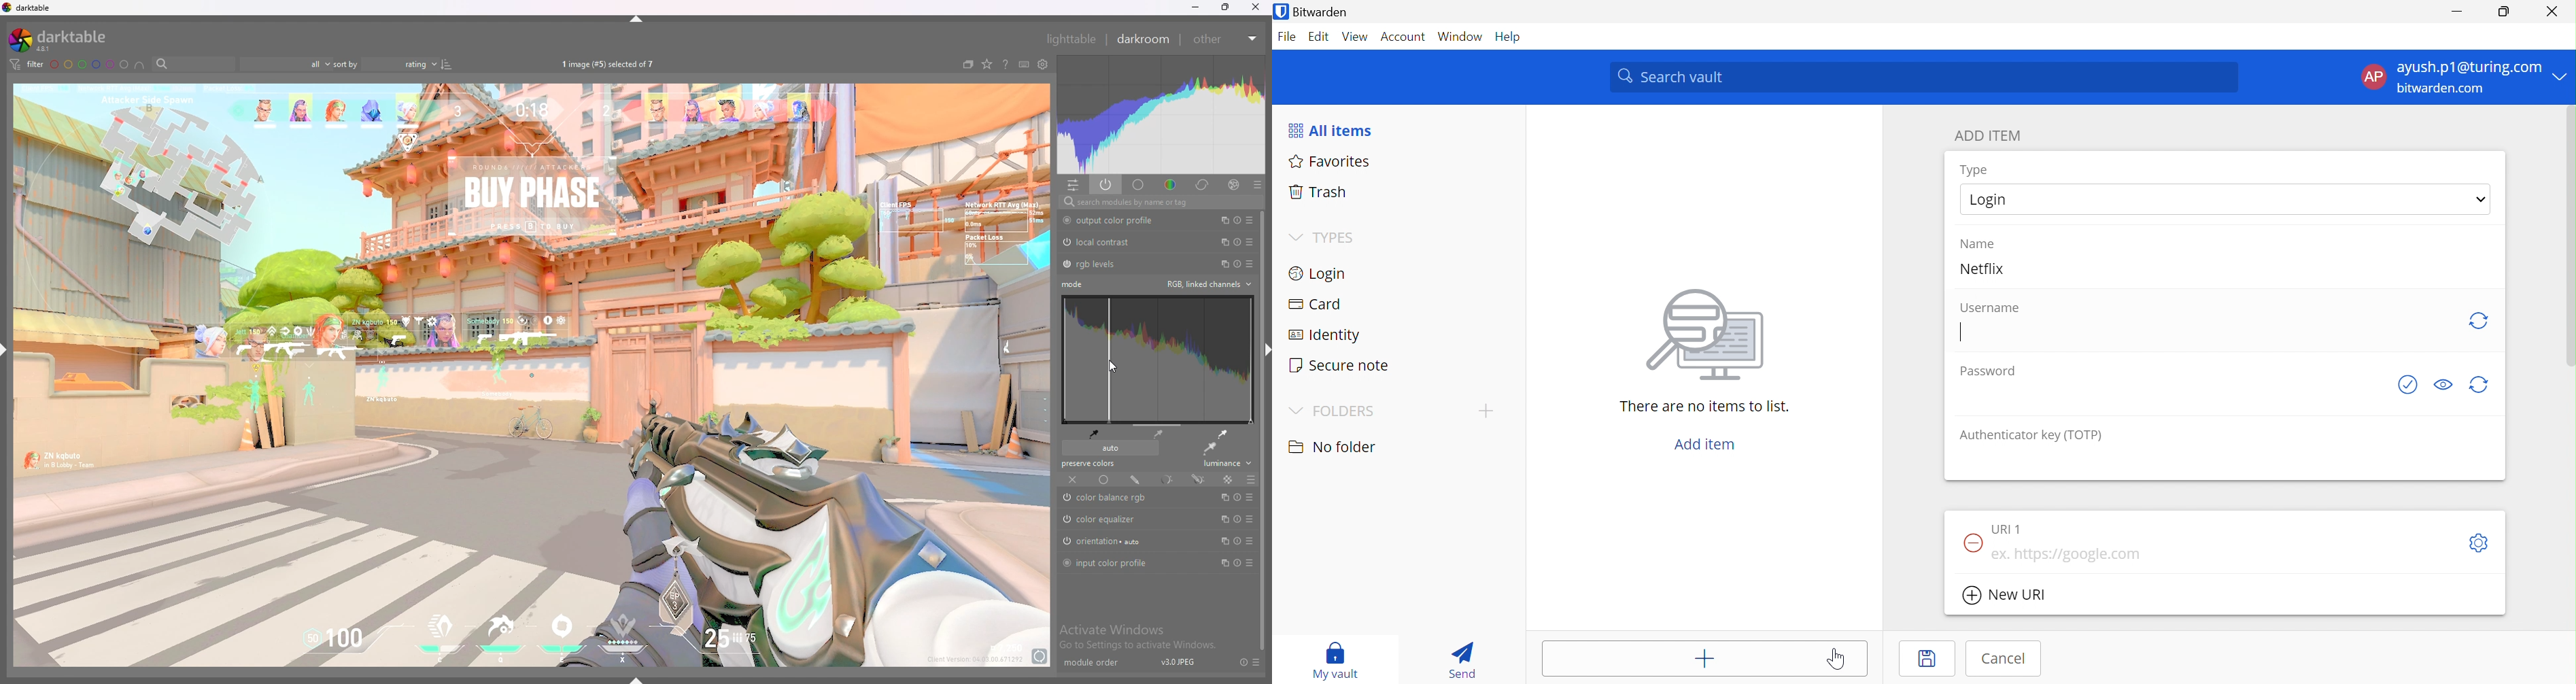  Describe the element at coordinates (1251, 241) in the screenshot. I see `presets` at that location.